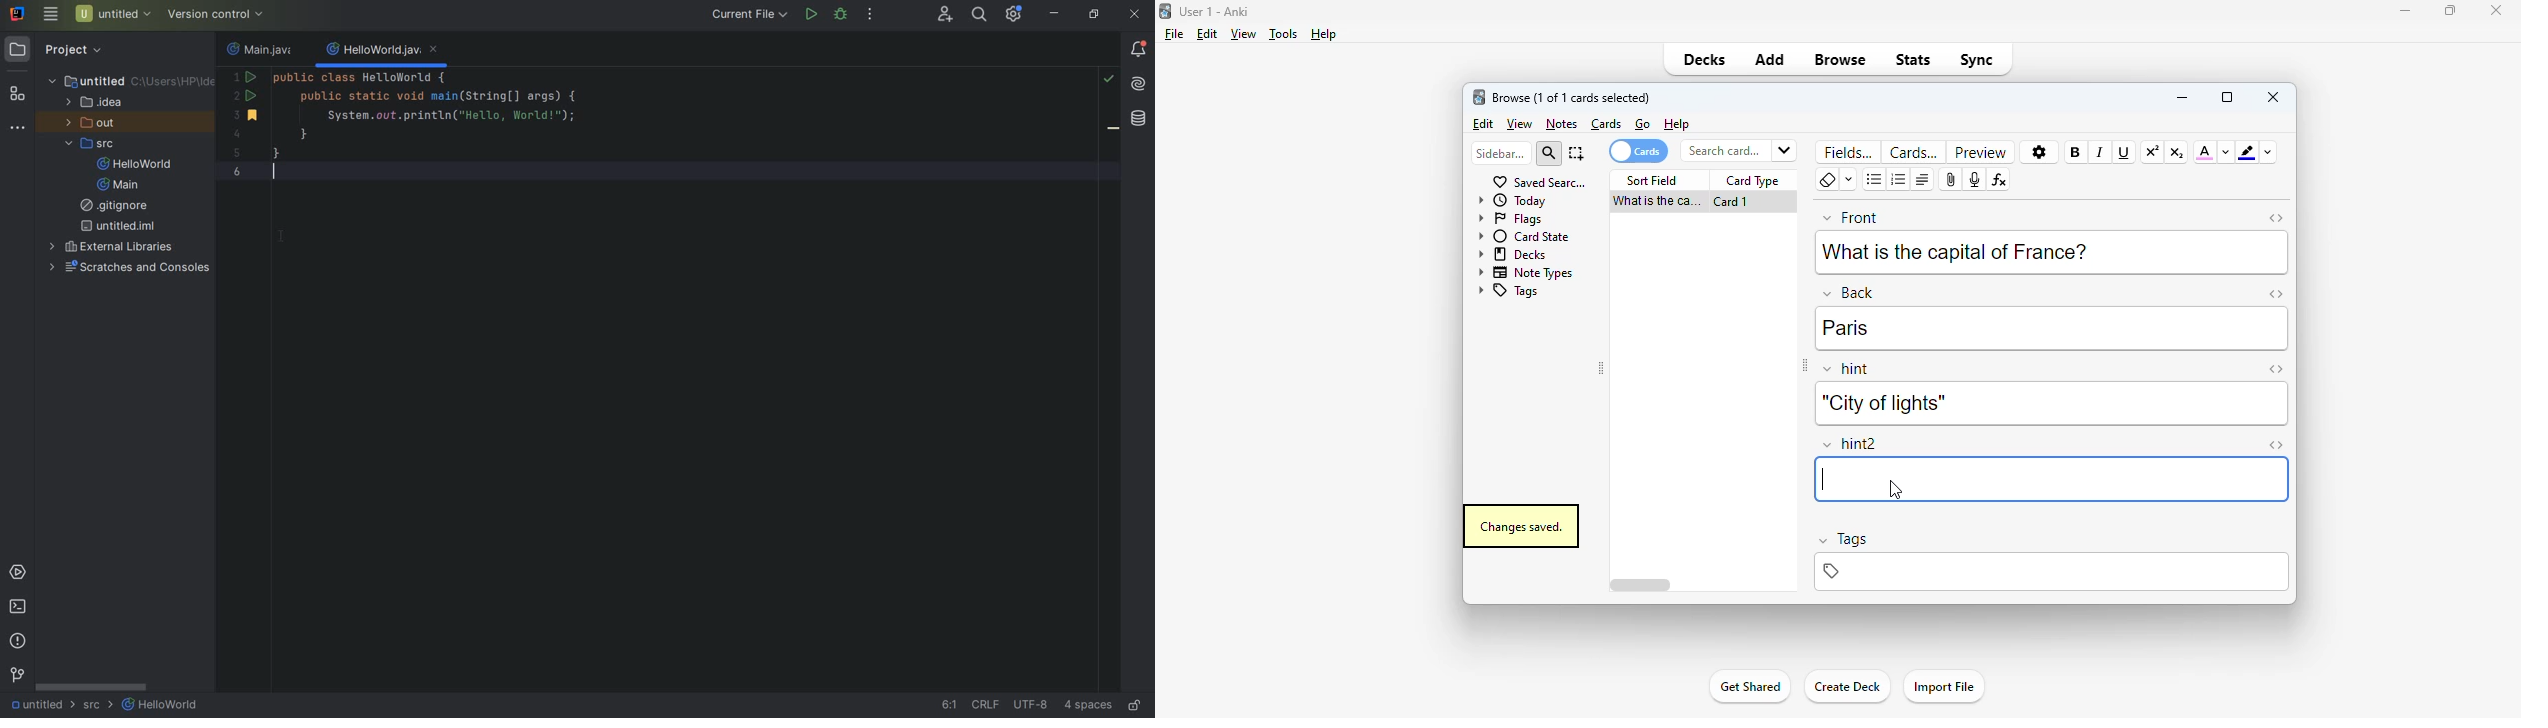 The height and width of the screenshot is (728, 2548). What do you see at coordinates (1549, 154) in the screenshot?
I see `search` at bounding box center [1549, 154].